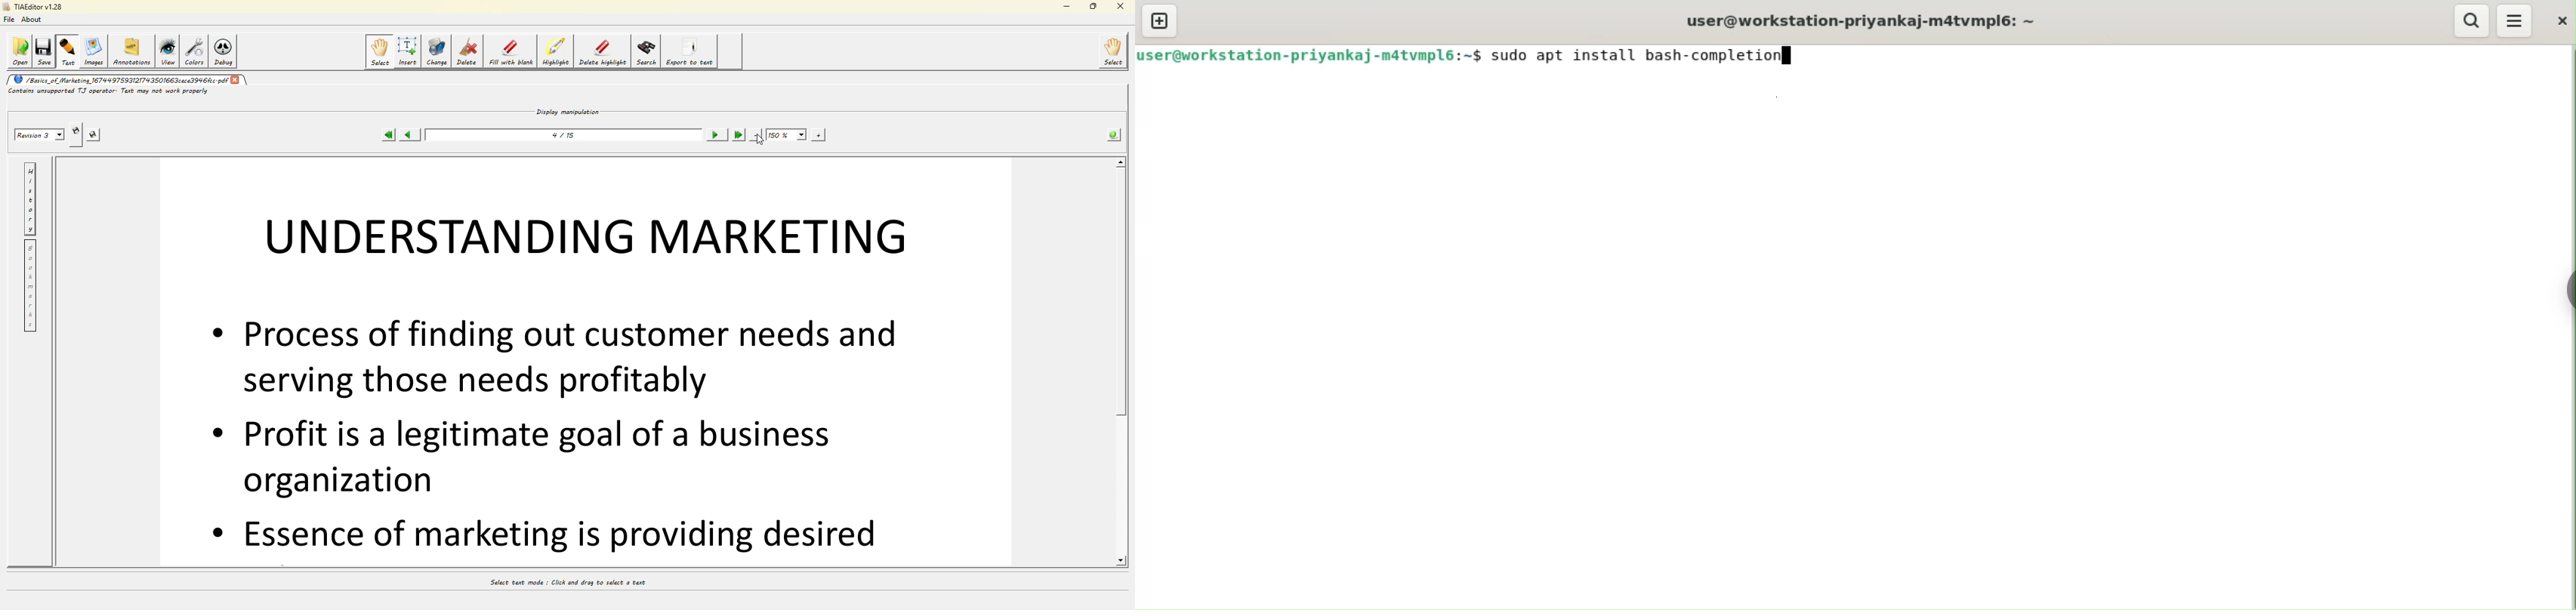  I want to click on save revision, so click(95, 135).